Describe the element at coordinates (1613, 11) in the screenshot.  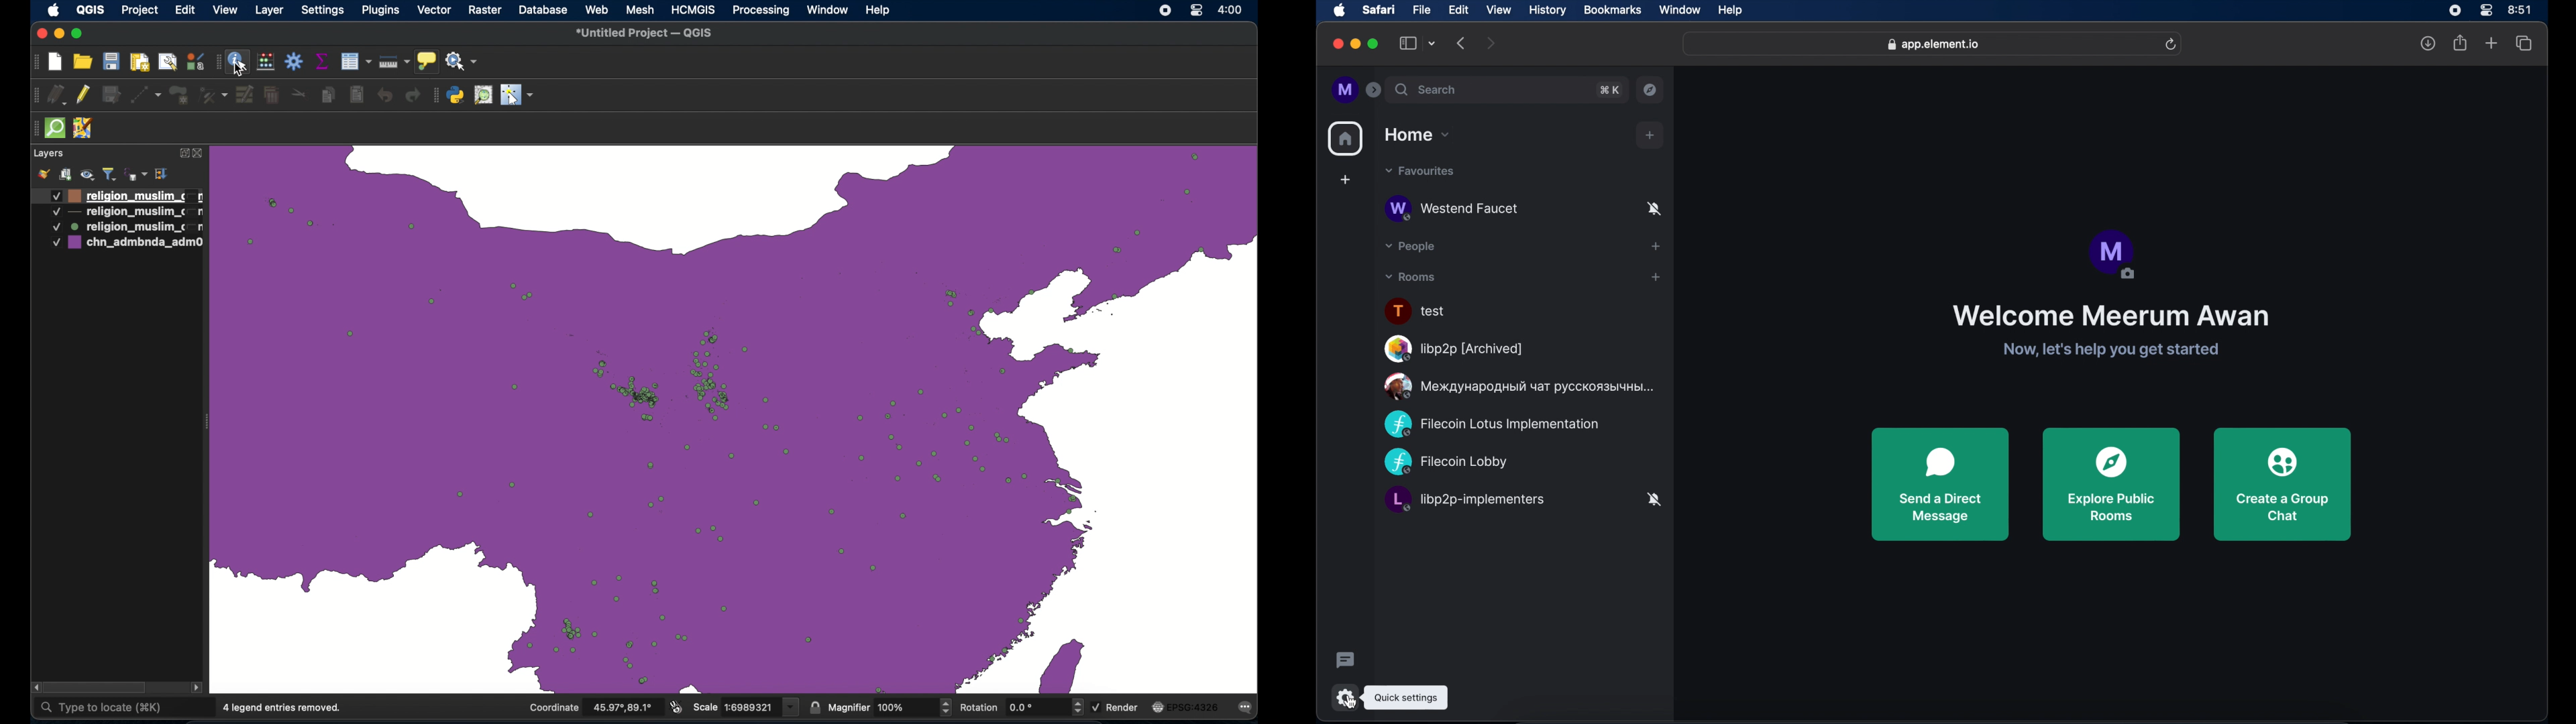
I see `bookmarks` at that location.